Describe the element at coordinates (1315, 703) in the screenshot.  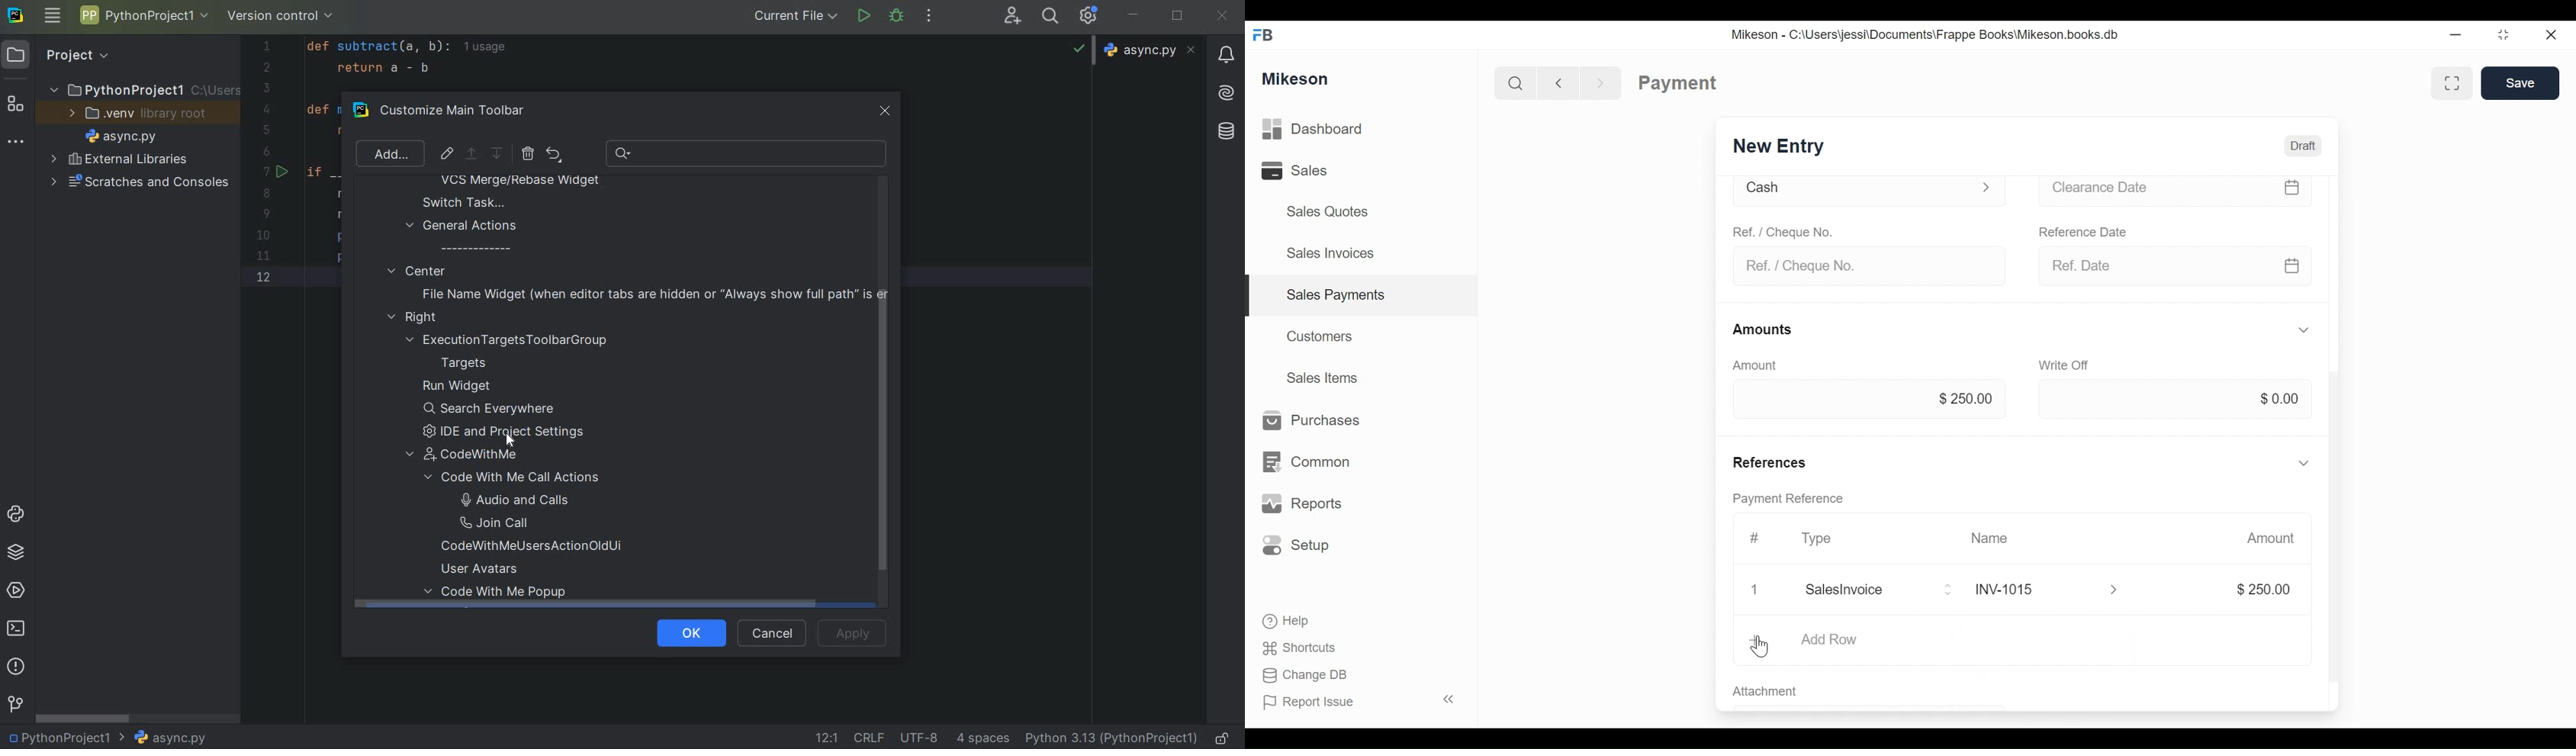
I see `Report Issue` at that location.